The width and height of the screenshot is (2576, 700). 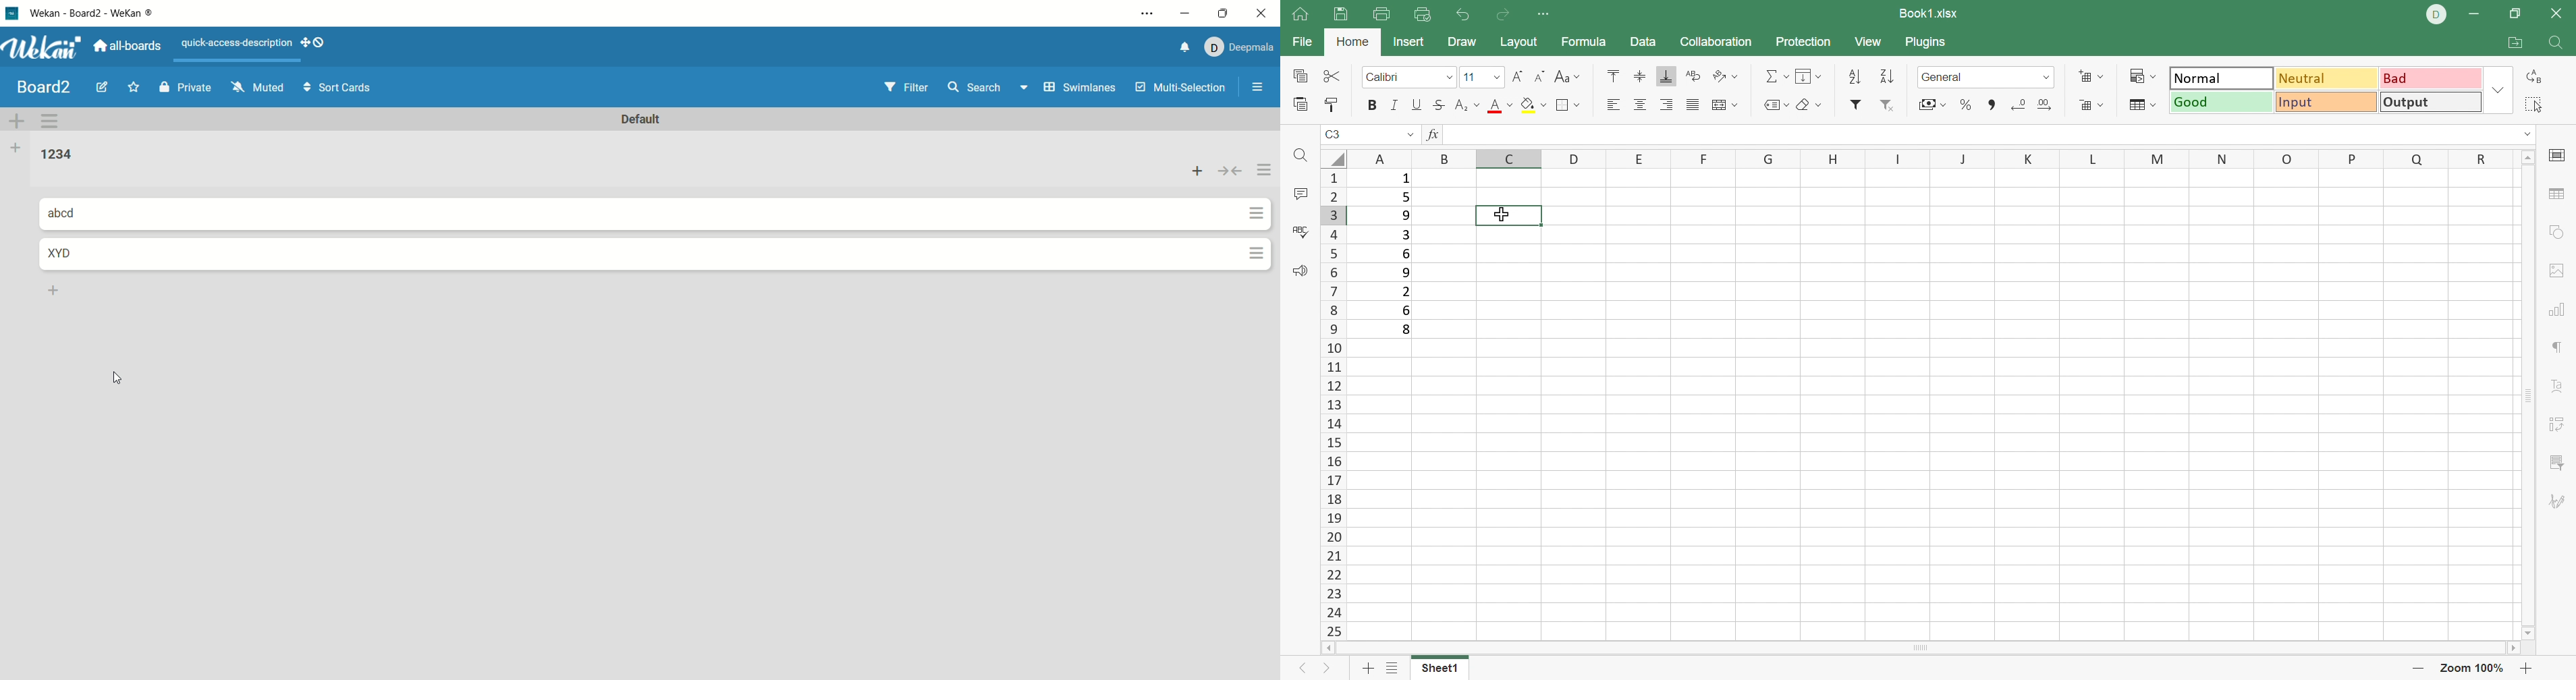 What do you see at coordinates (2222, 79) in the screenshot?
I see `Normal` at bounding box center [2222, 79].